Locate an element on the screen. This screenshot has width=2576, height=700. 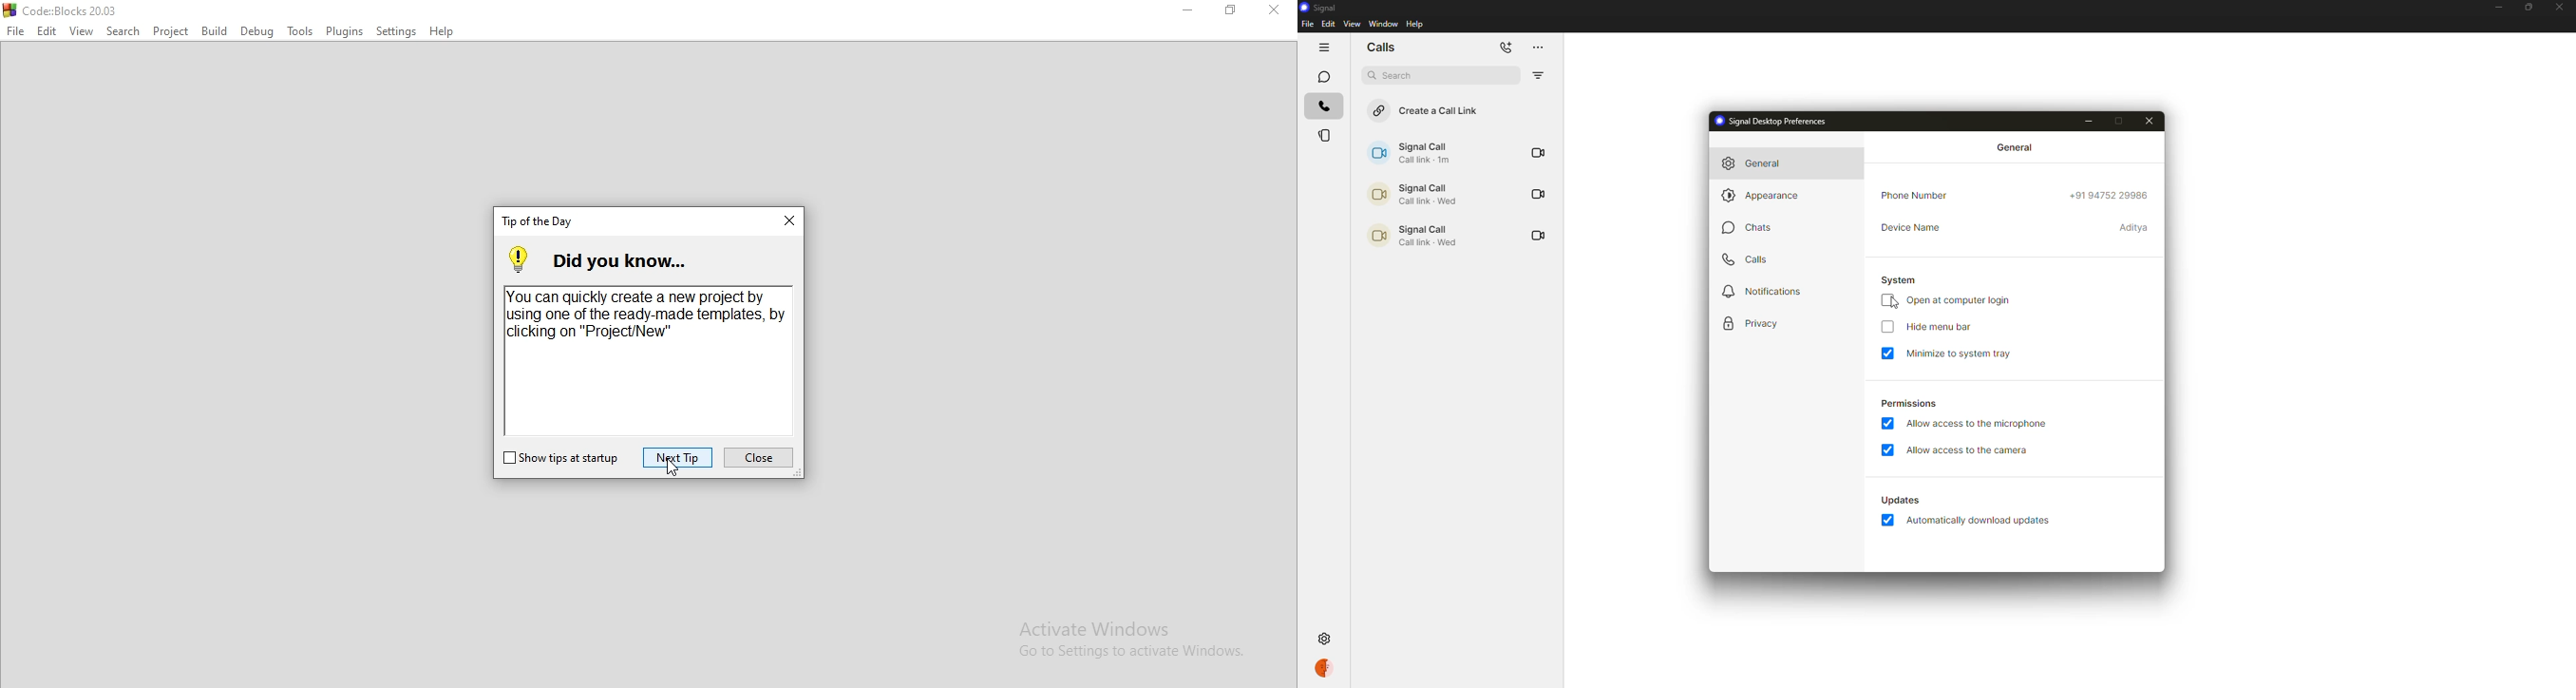
Build  is located at coordinates (215, 32).